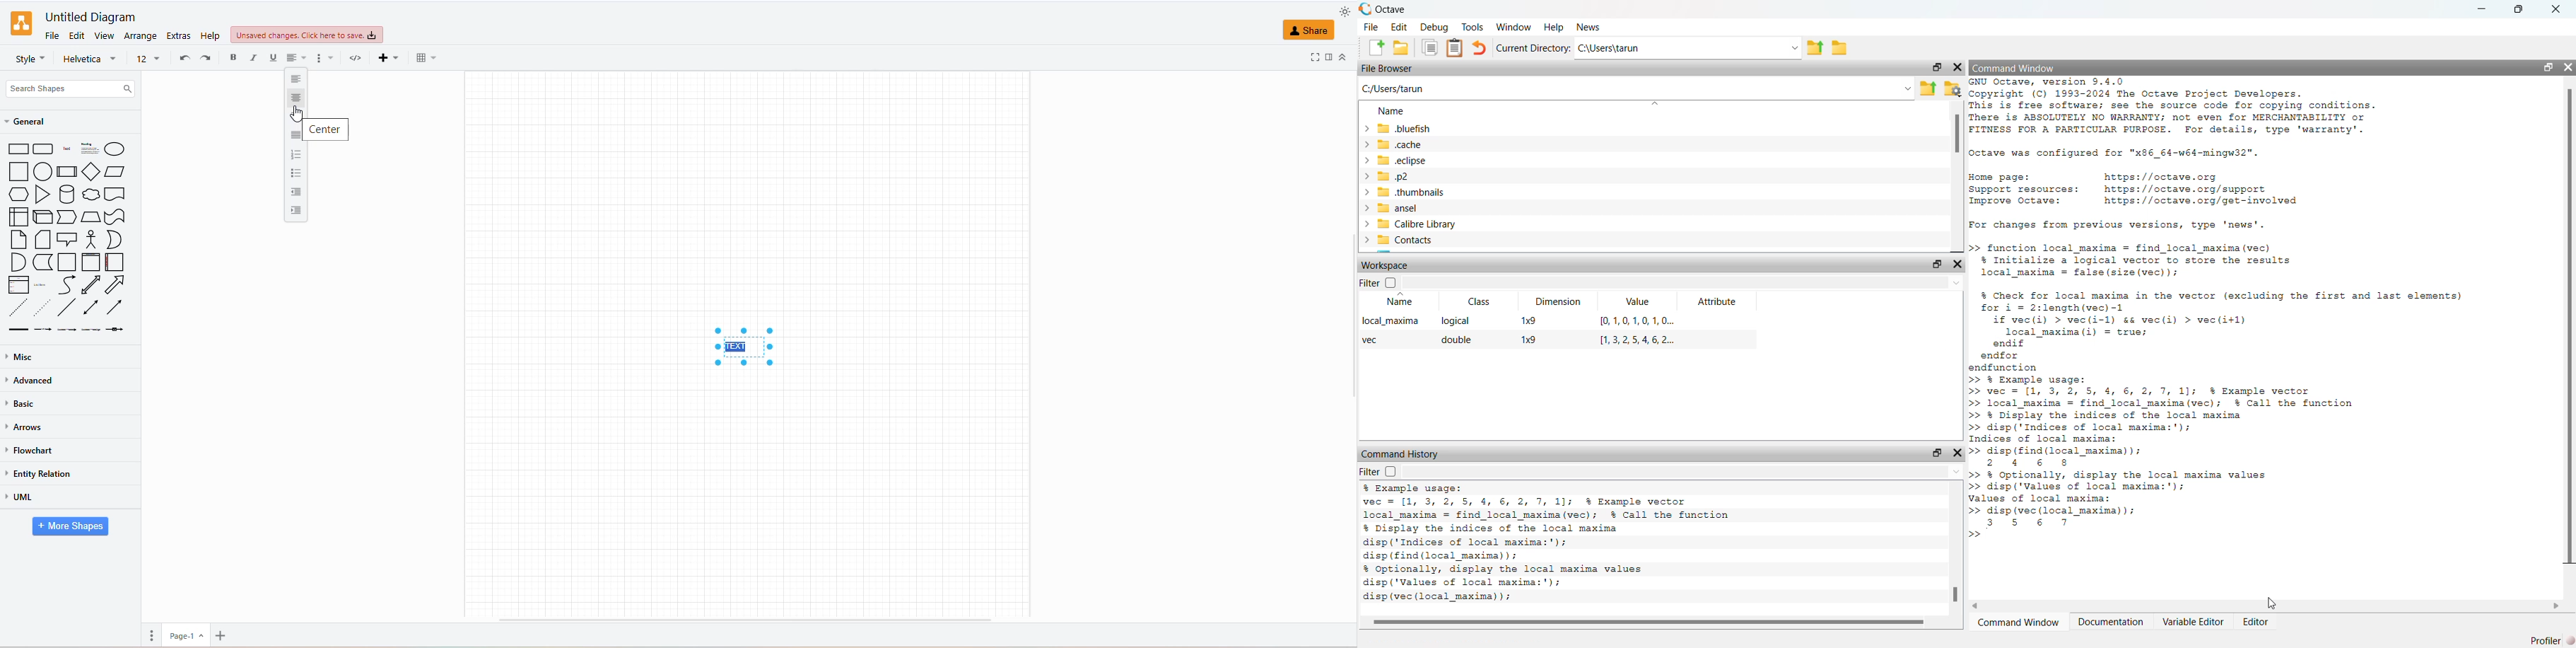  I want to click on Debug, so click(1435, 27).